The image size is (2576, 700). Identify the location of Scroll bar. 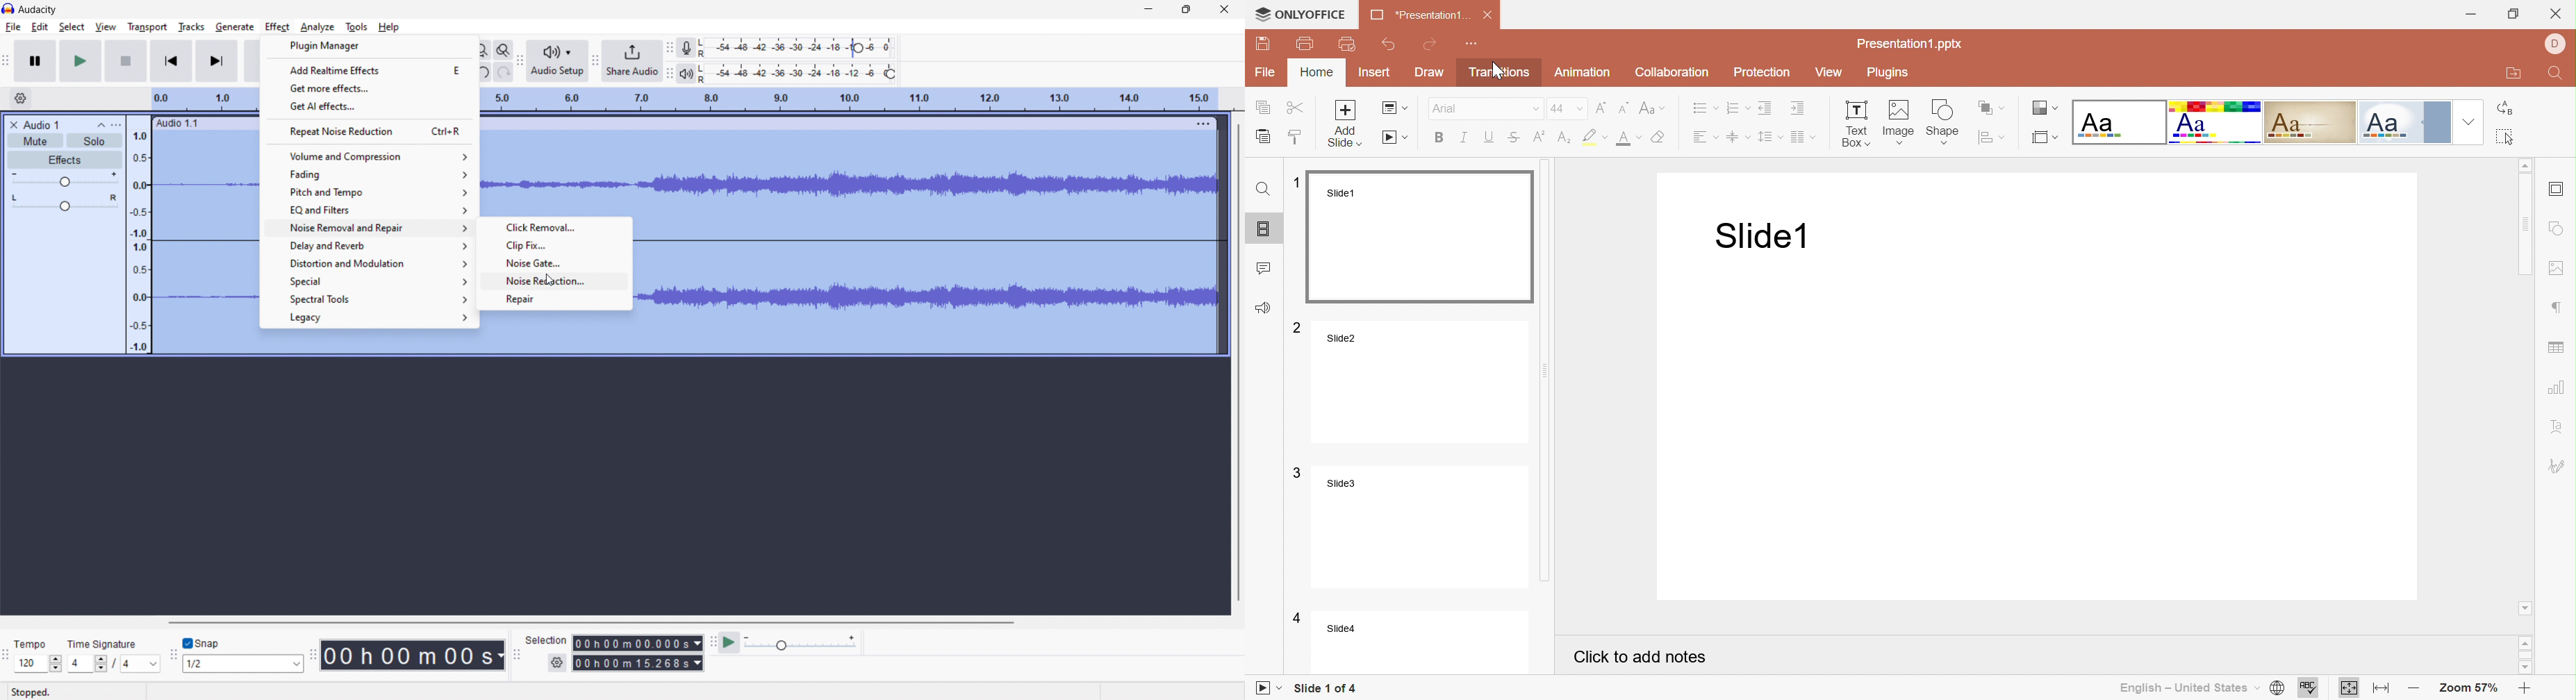
(2528, 224).